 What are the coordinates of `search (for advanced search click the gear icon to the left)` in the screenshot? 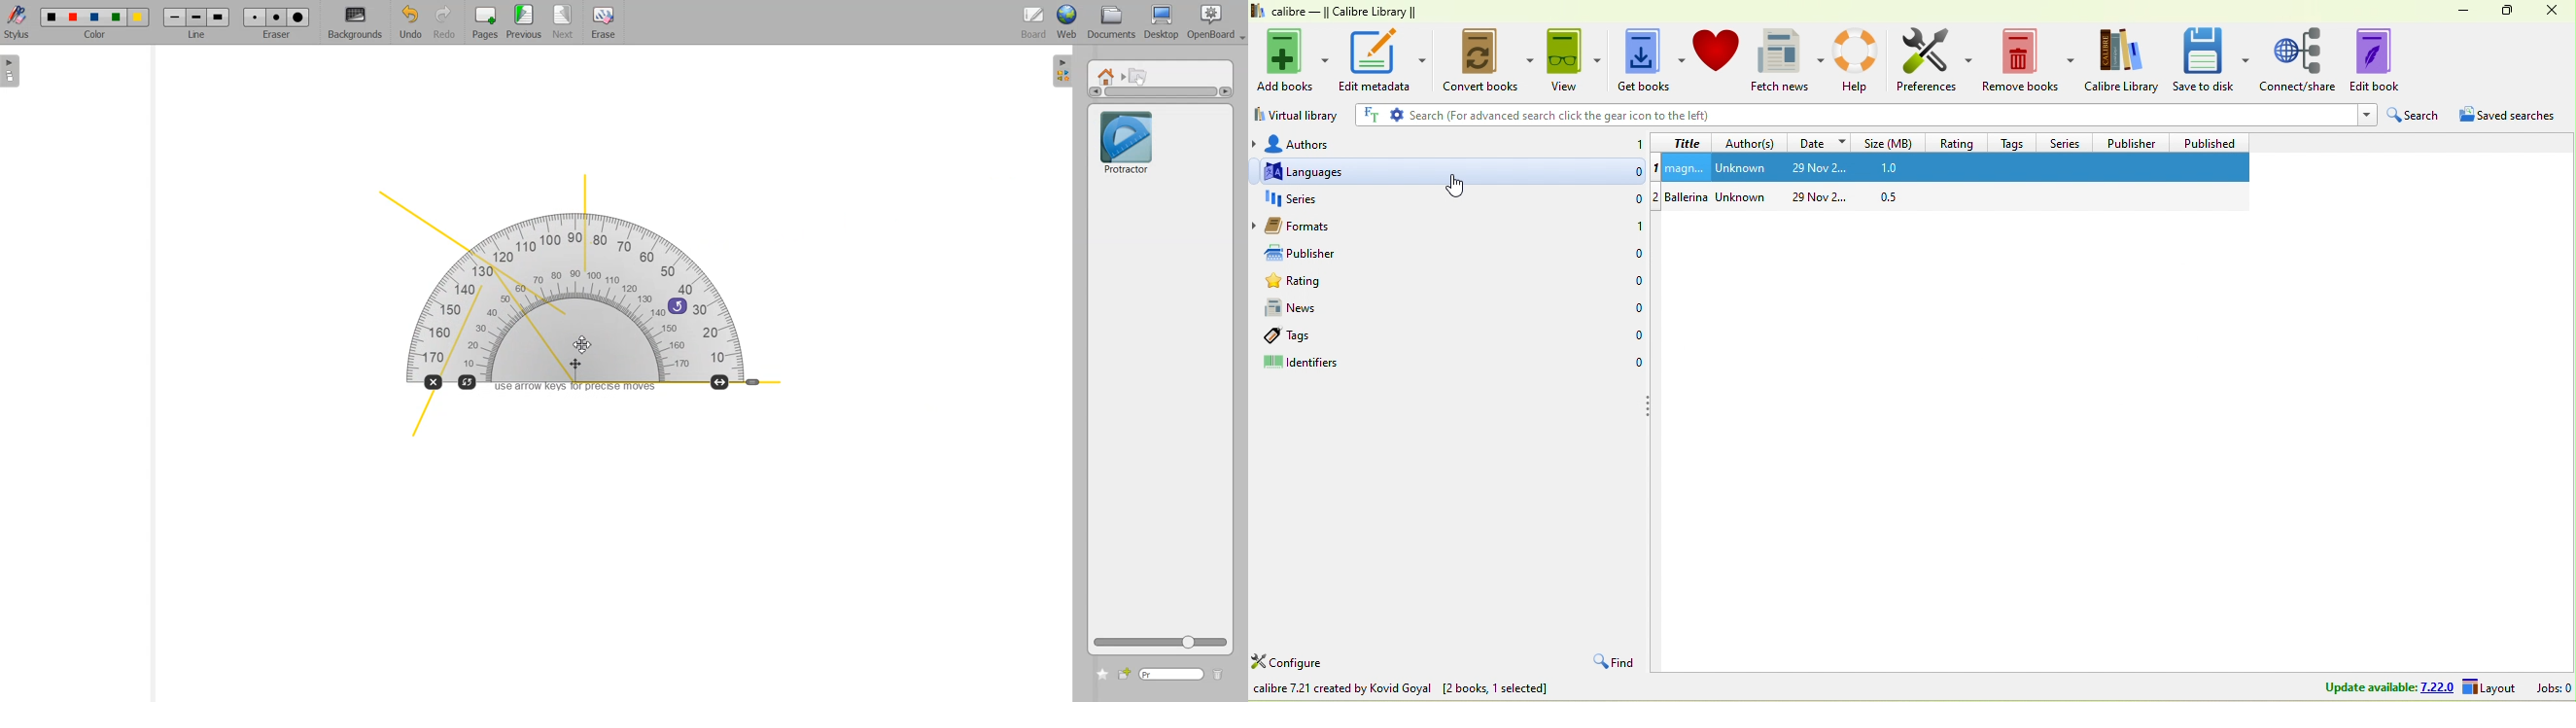 It's located at (1851, 115).